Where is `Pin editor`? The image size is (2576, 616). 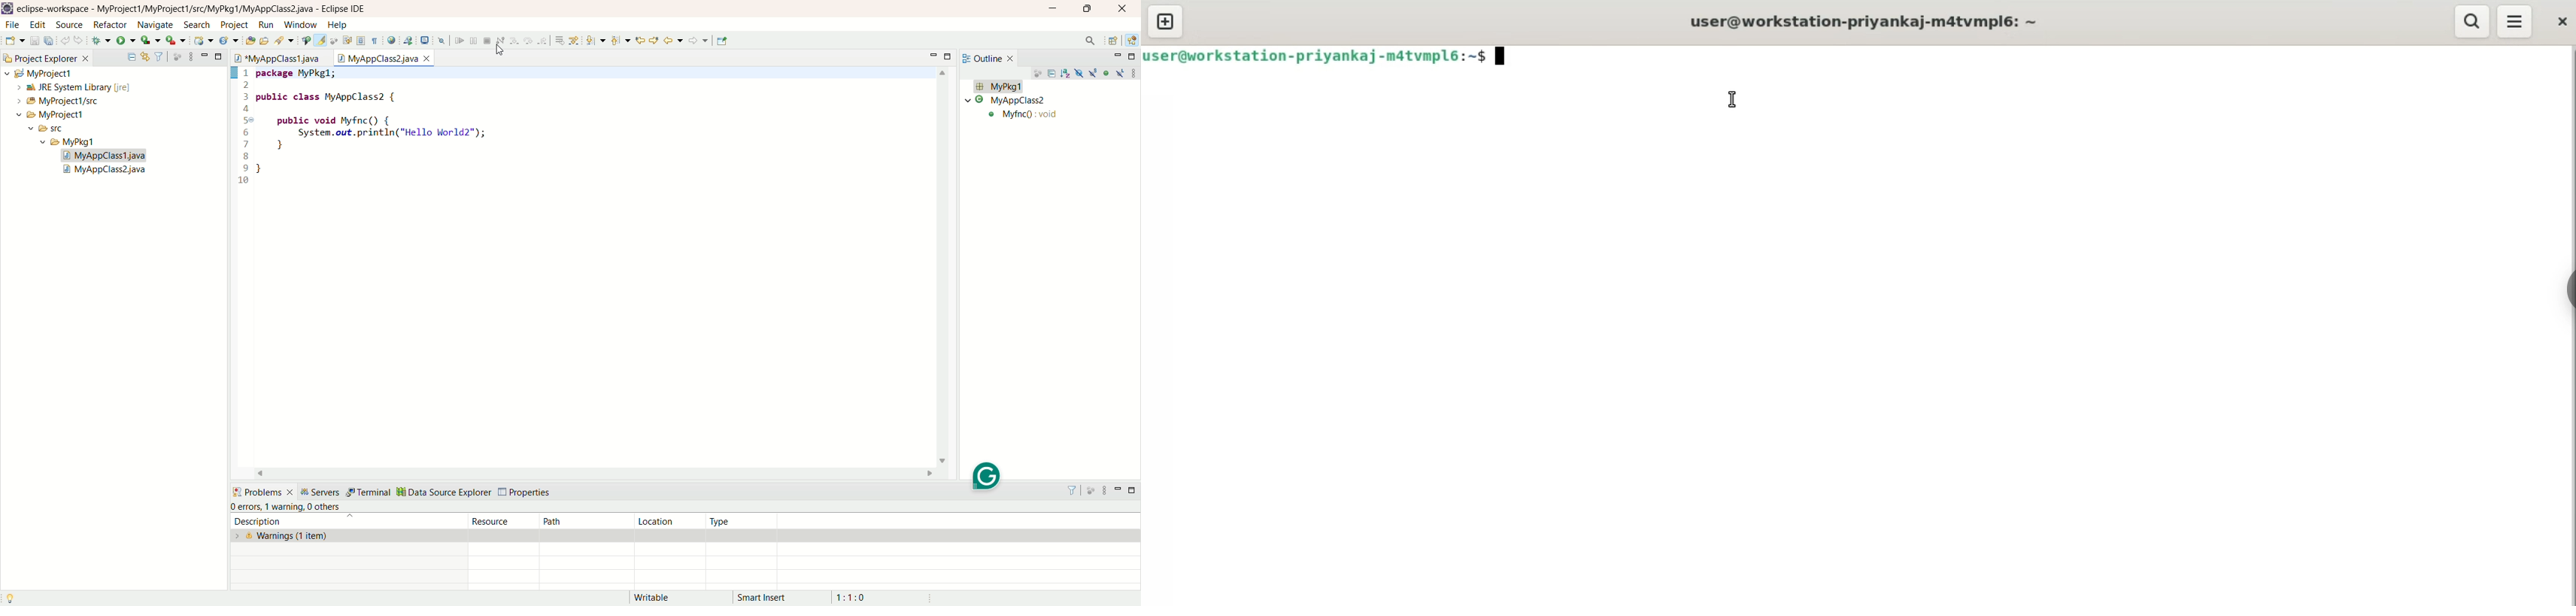
Pin editor is located at coordinates (723, 41).